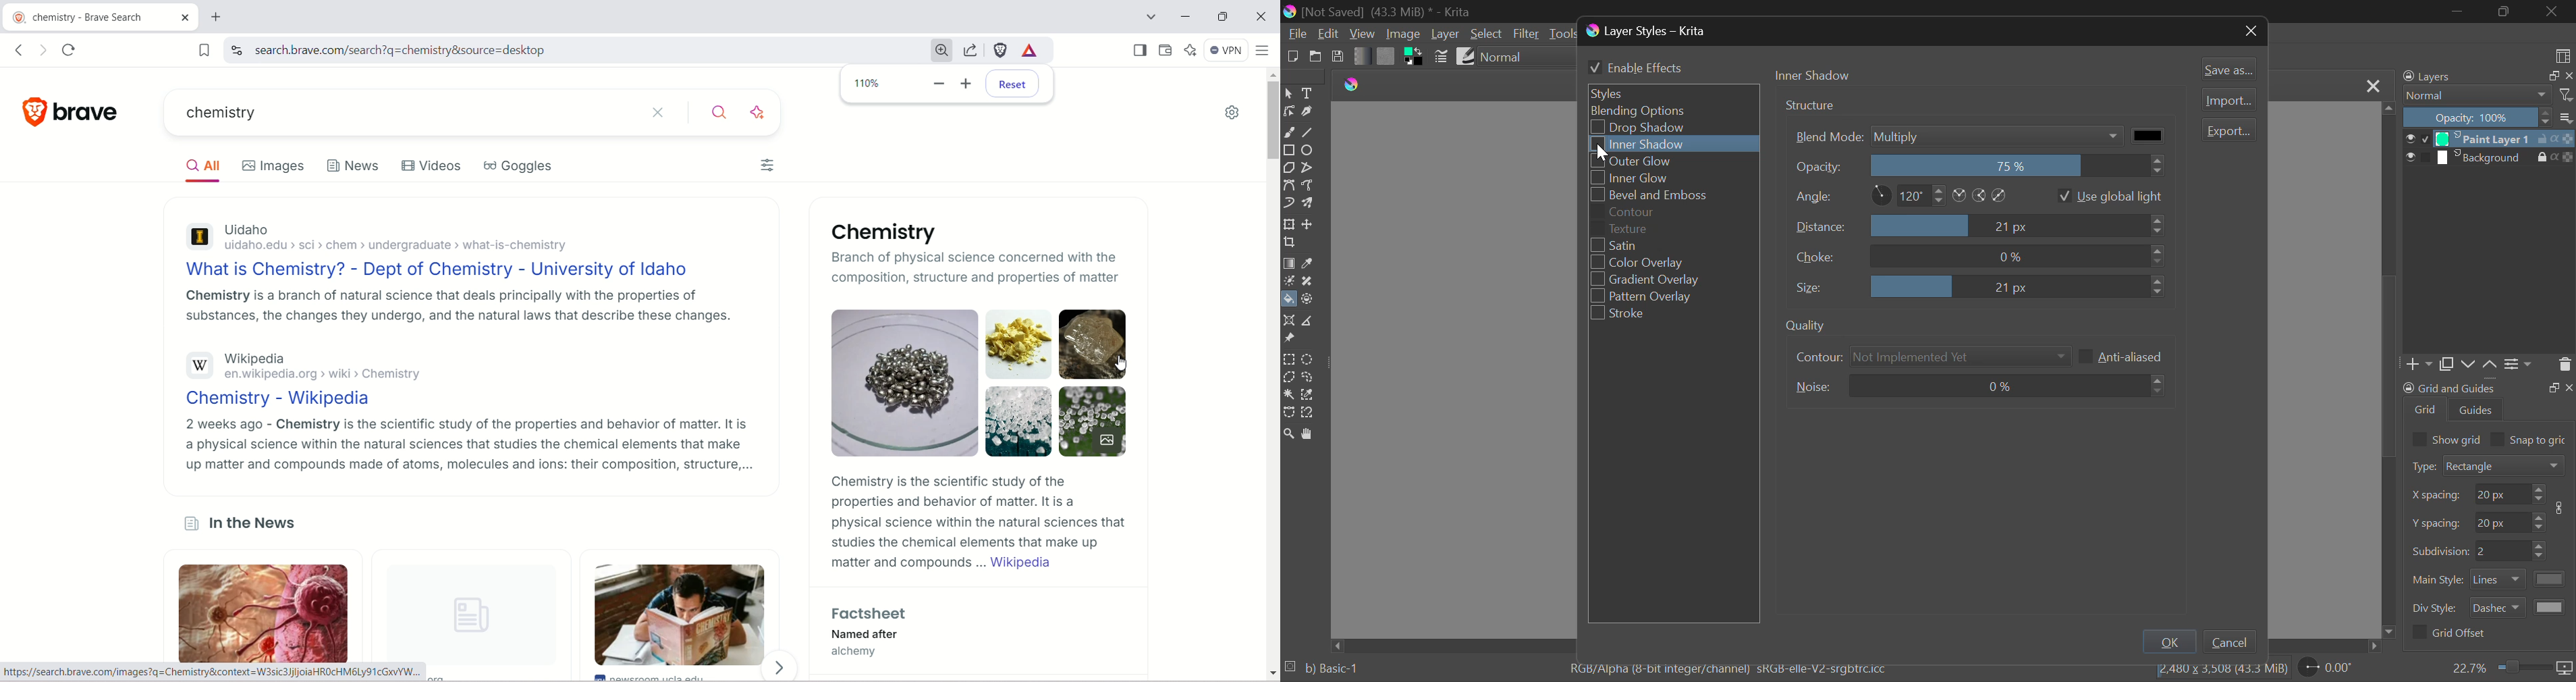 The image size is (2576, 700). I want to click on Show grid, so click(2446, 438).